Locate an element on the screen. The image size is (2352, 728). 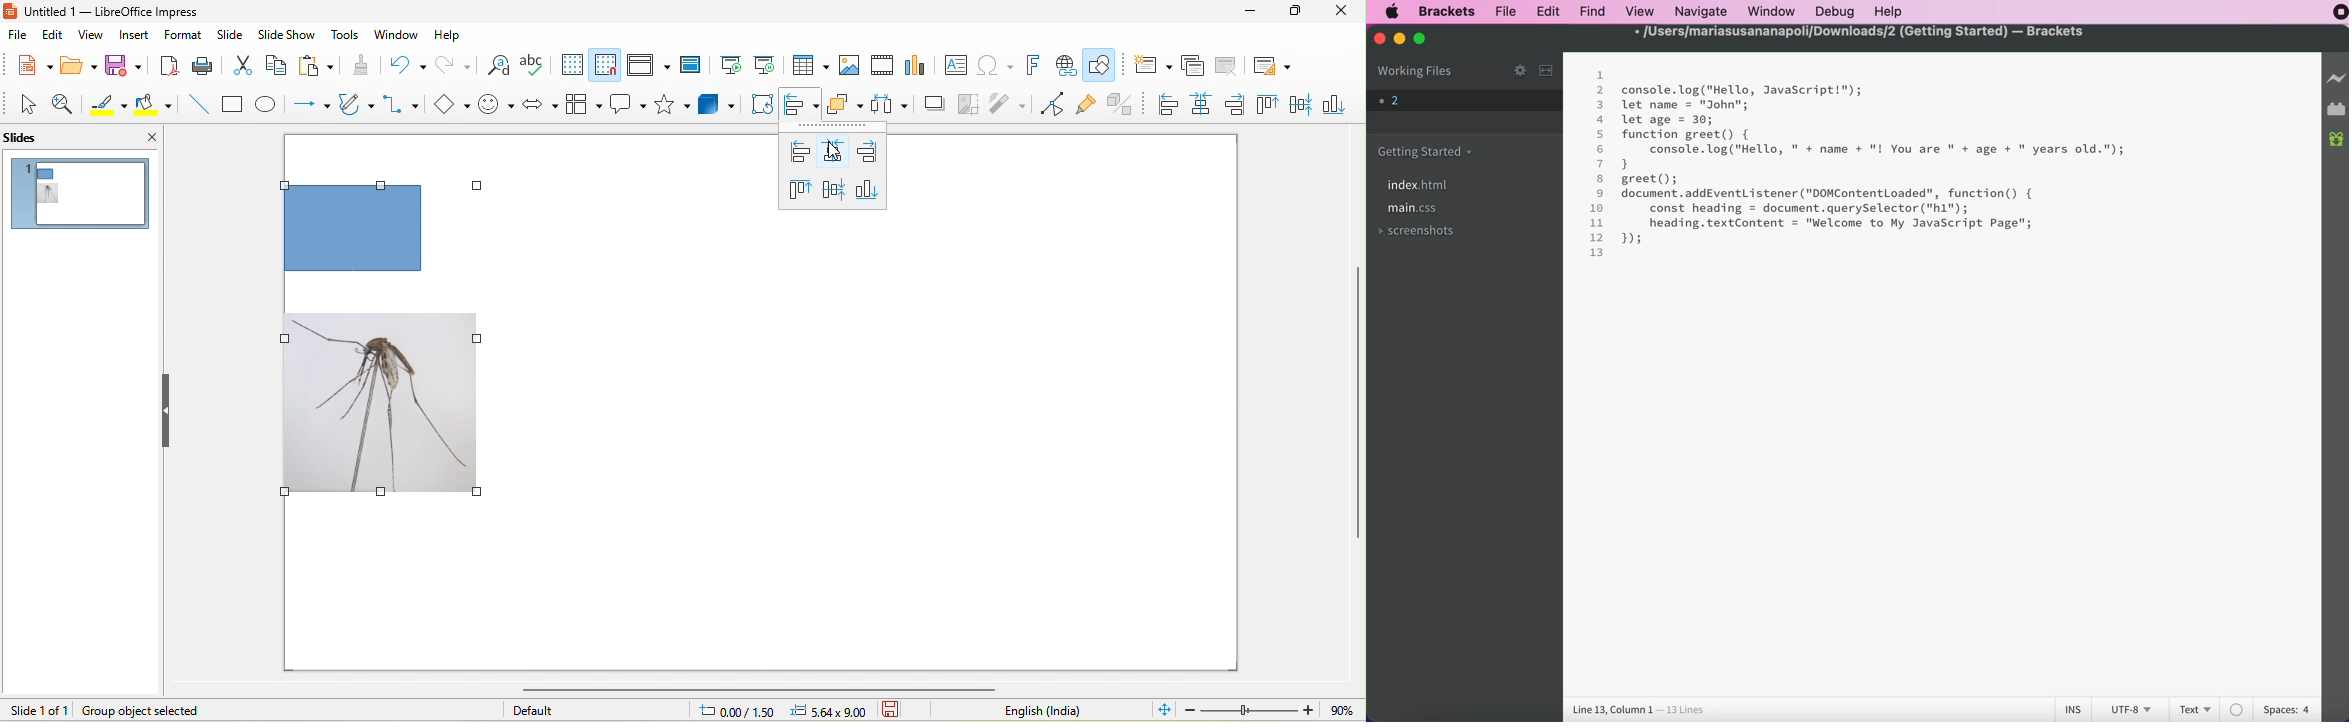
image is located at coordinates (852, 67).